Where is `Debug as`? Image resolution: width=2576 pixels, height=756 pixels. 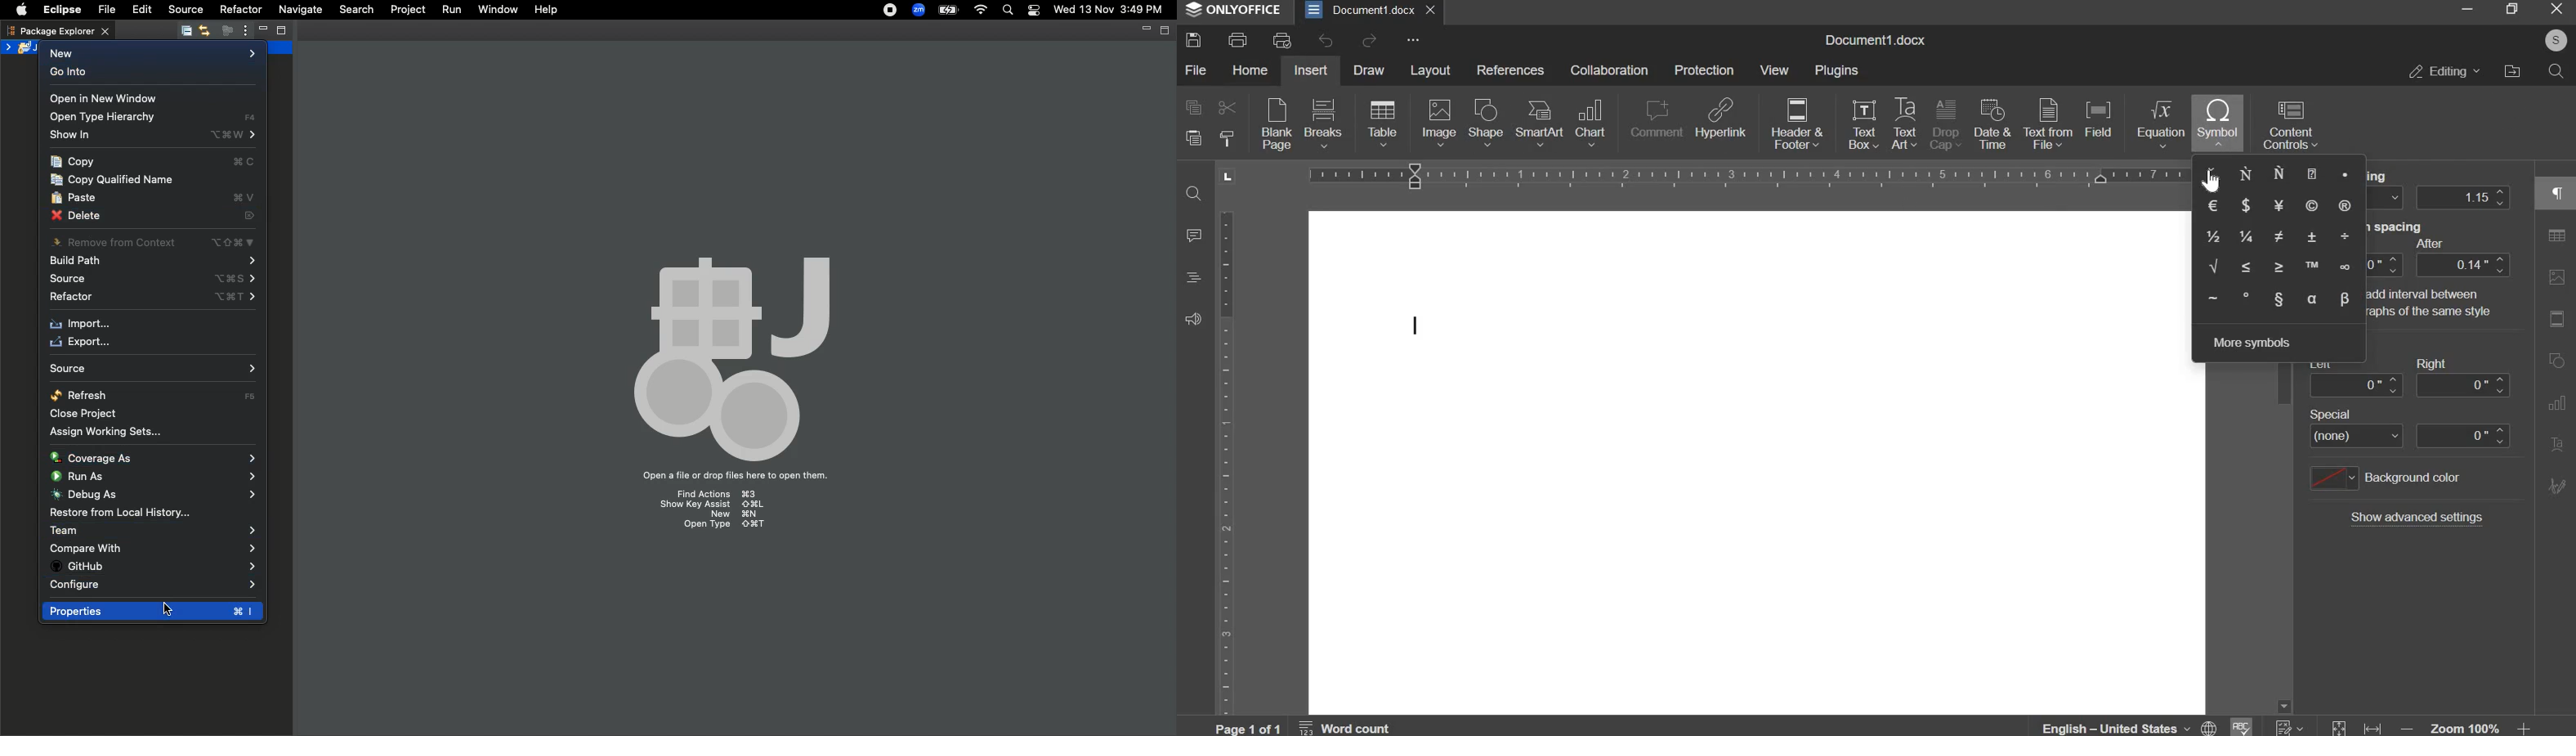
Debug as is located at coordinates (152, 496).